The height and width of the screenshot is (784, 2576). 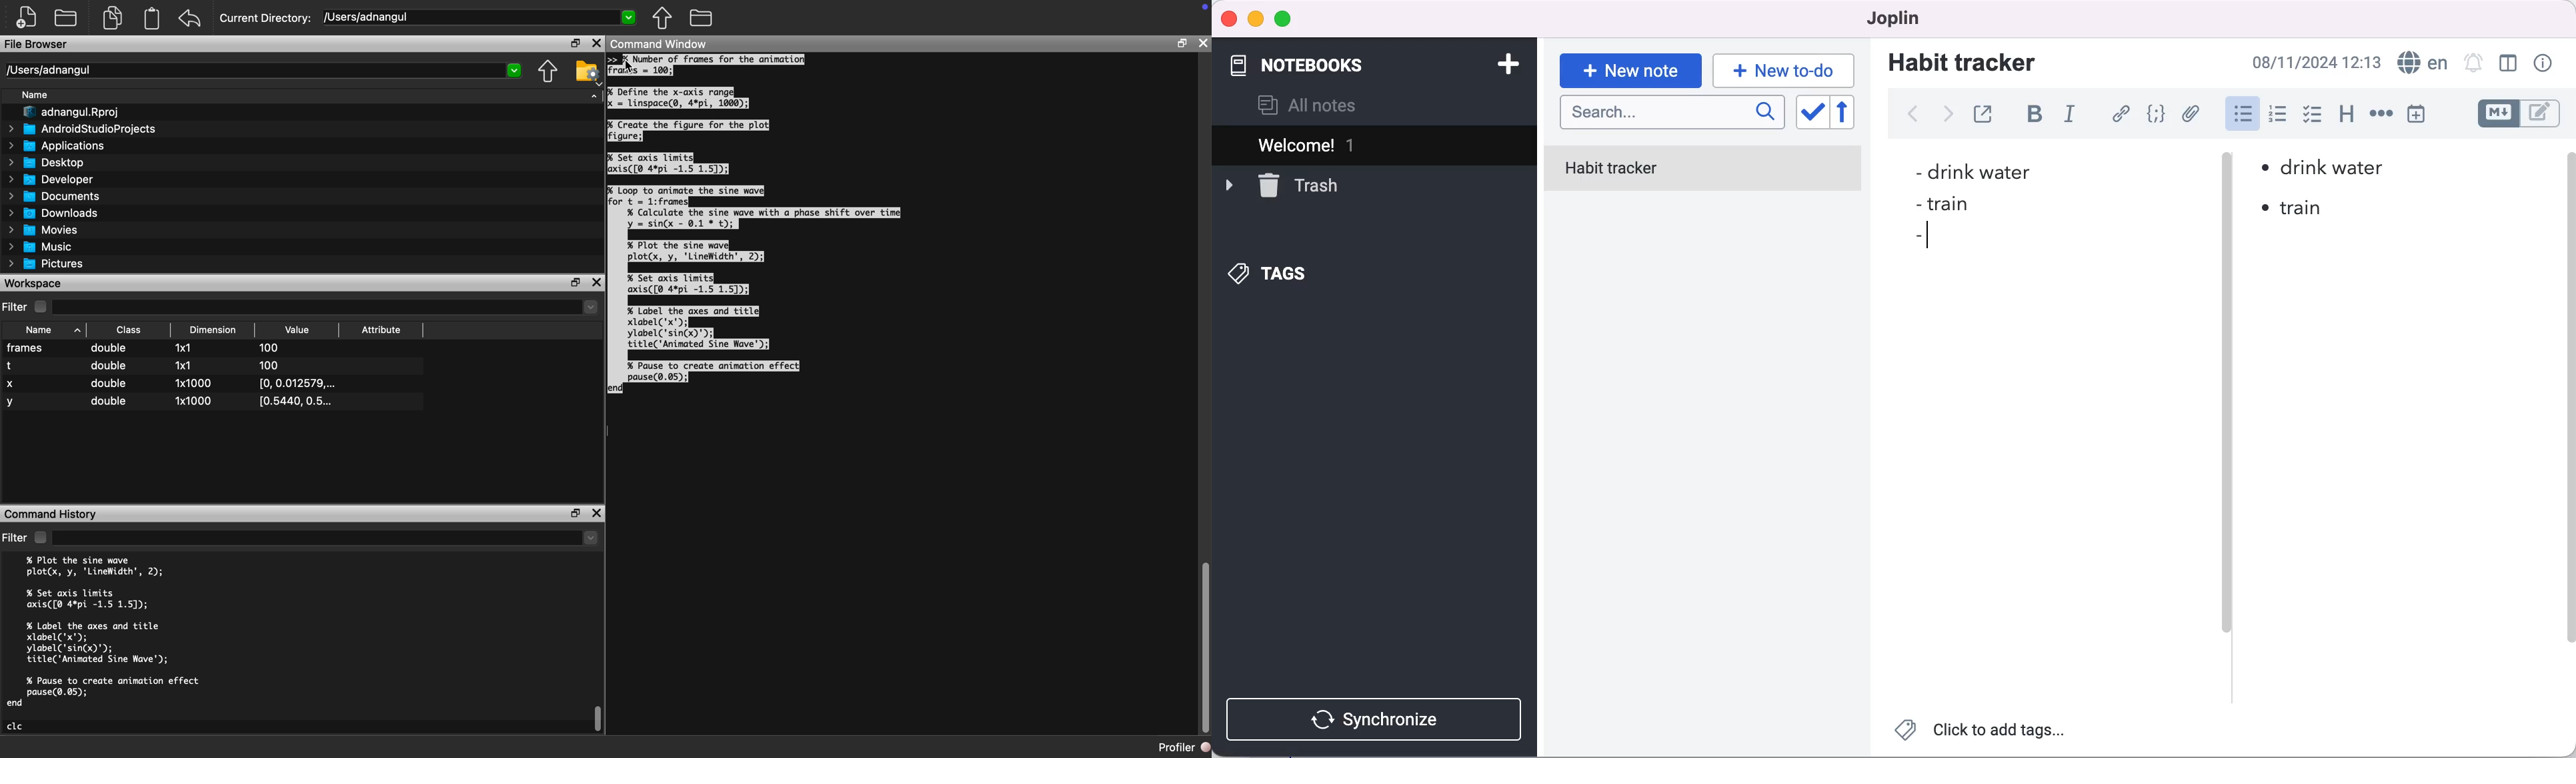 What do you see at coordinates (52, 514) in the screenshot?
I see `Command History` at bounding box center [52, 514].